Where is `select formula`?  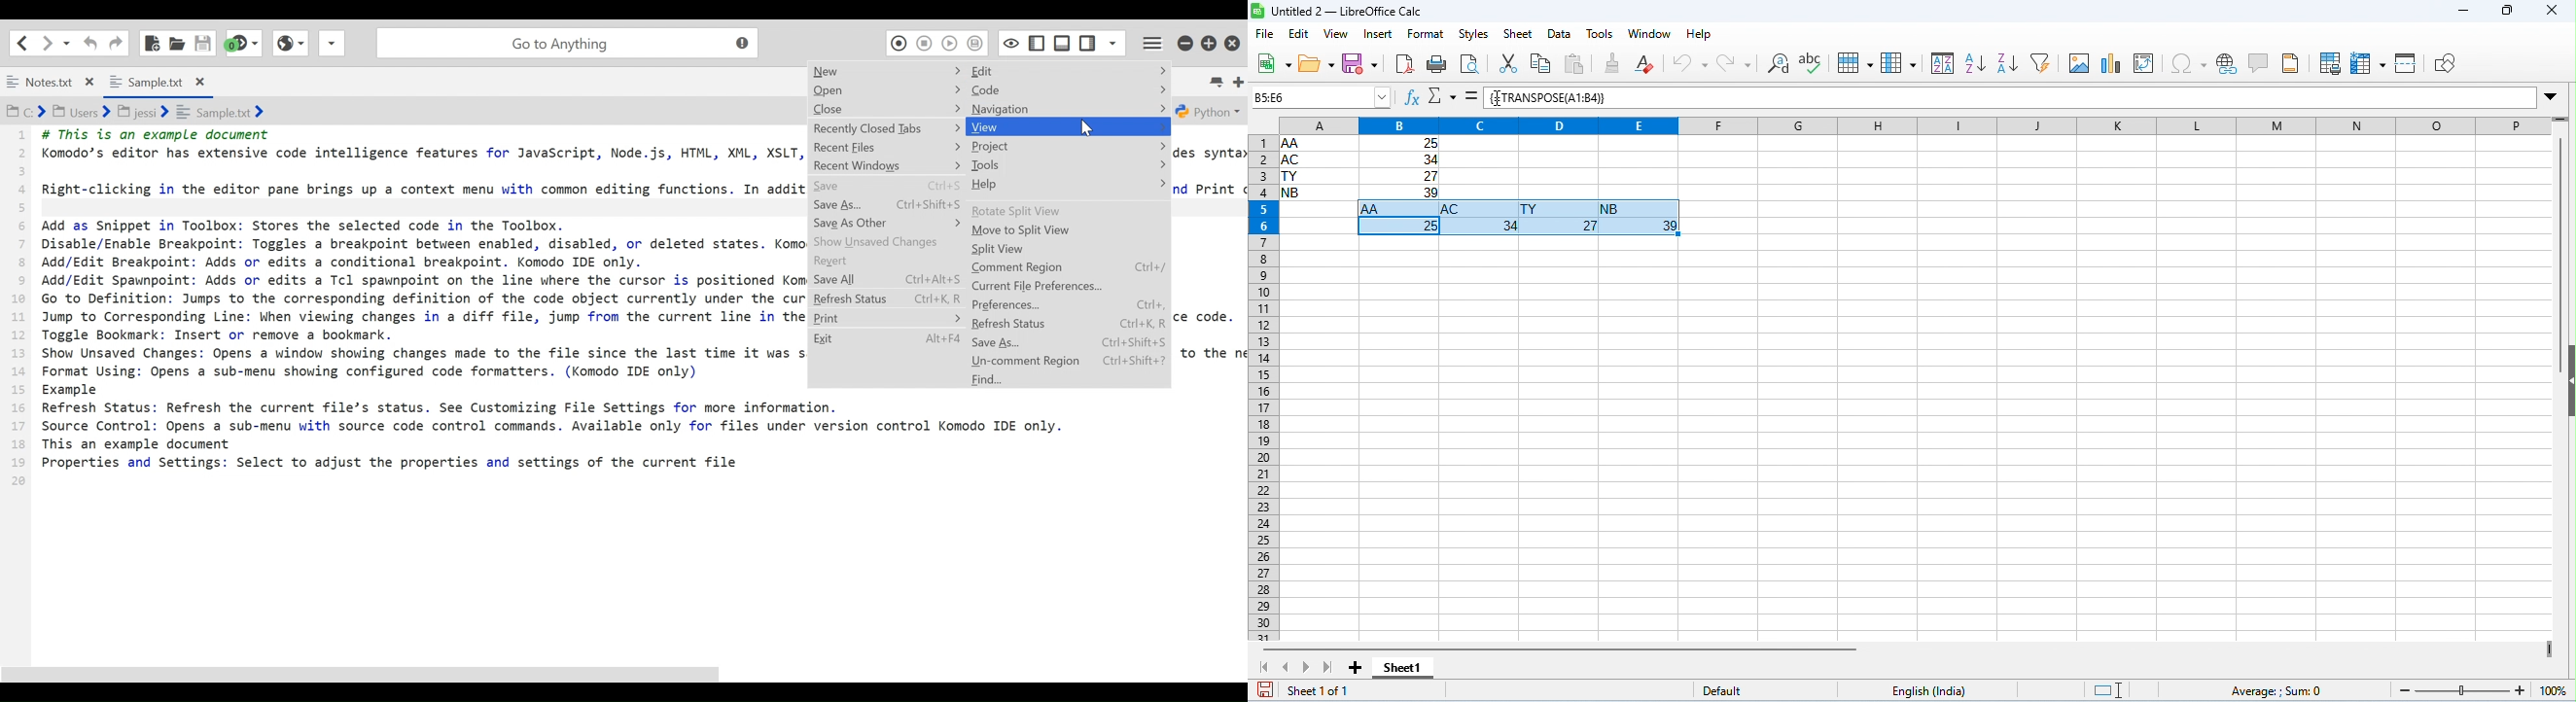
select formula is located at coordinates (1322, 98).